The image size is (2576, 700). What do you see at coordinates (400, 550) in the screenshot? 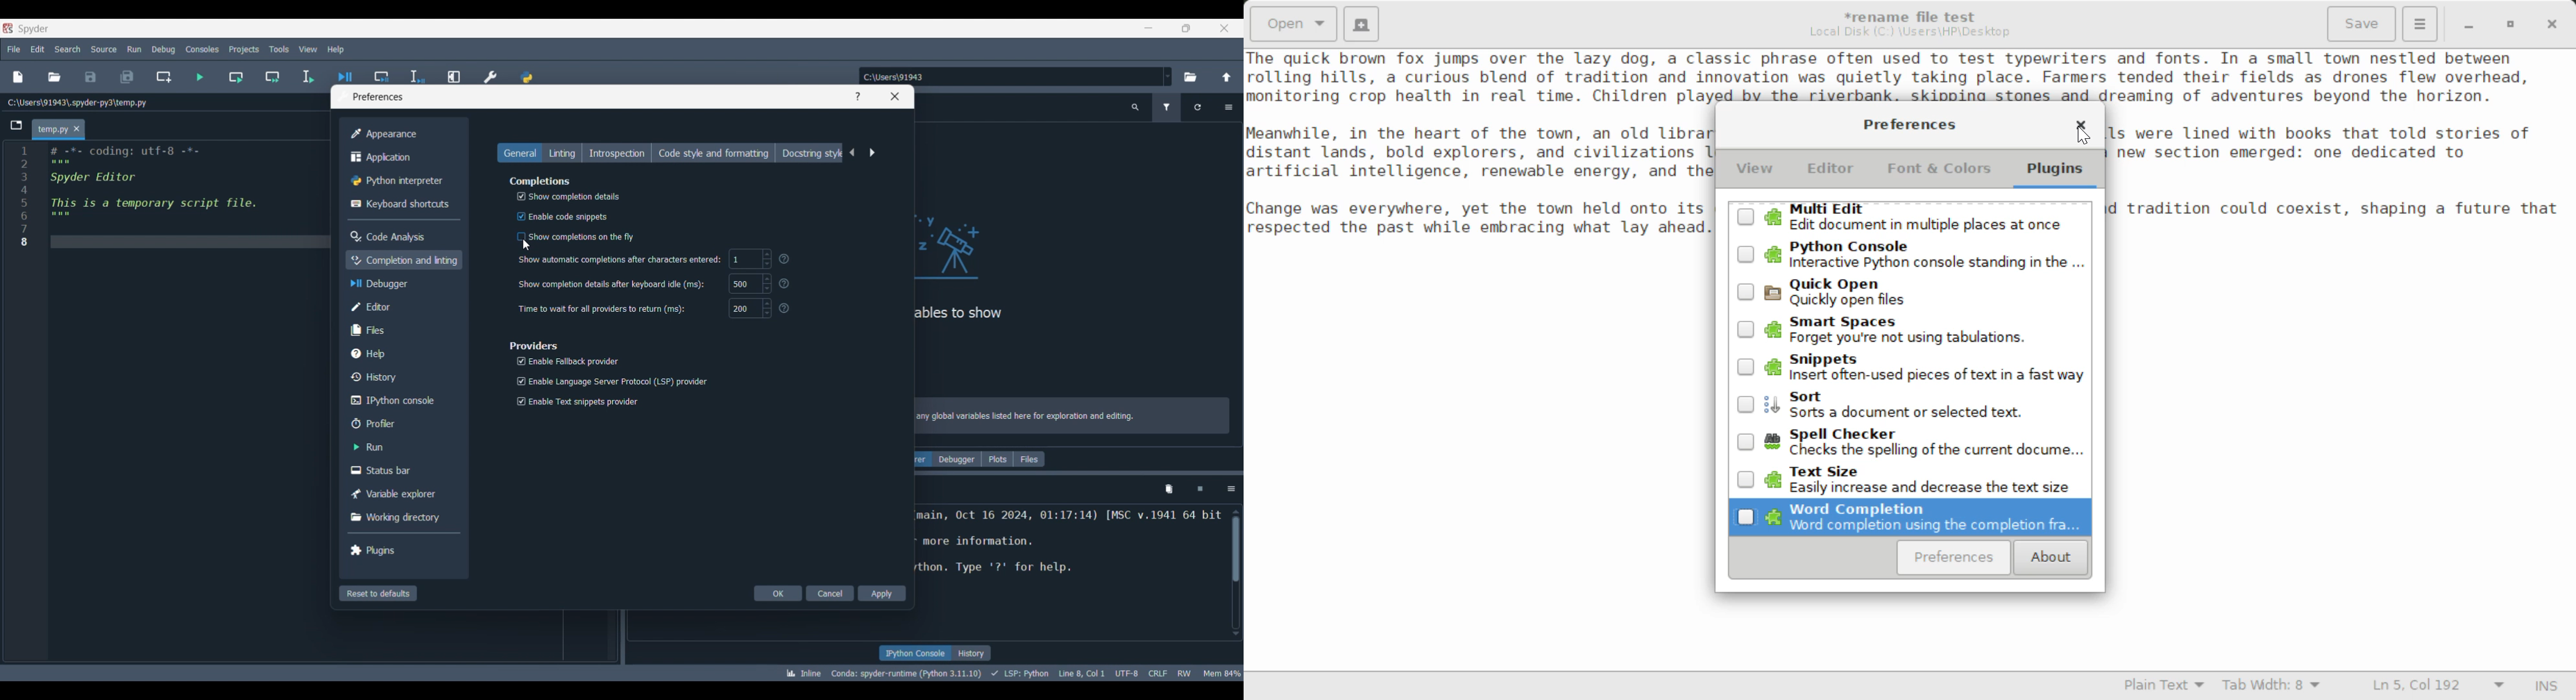
I see `Plugins` at bounding box center [400, 550].